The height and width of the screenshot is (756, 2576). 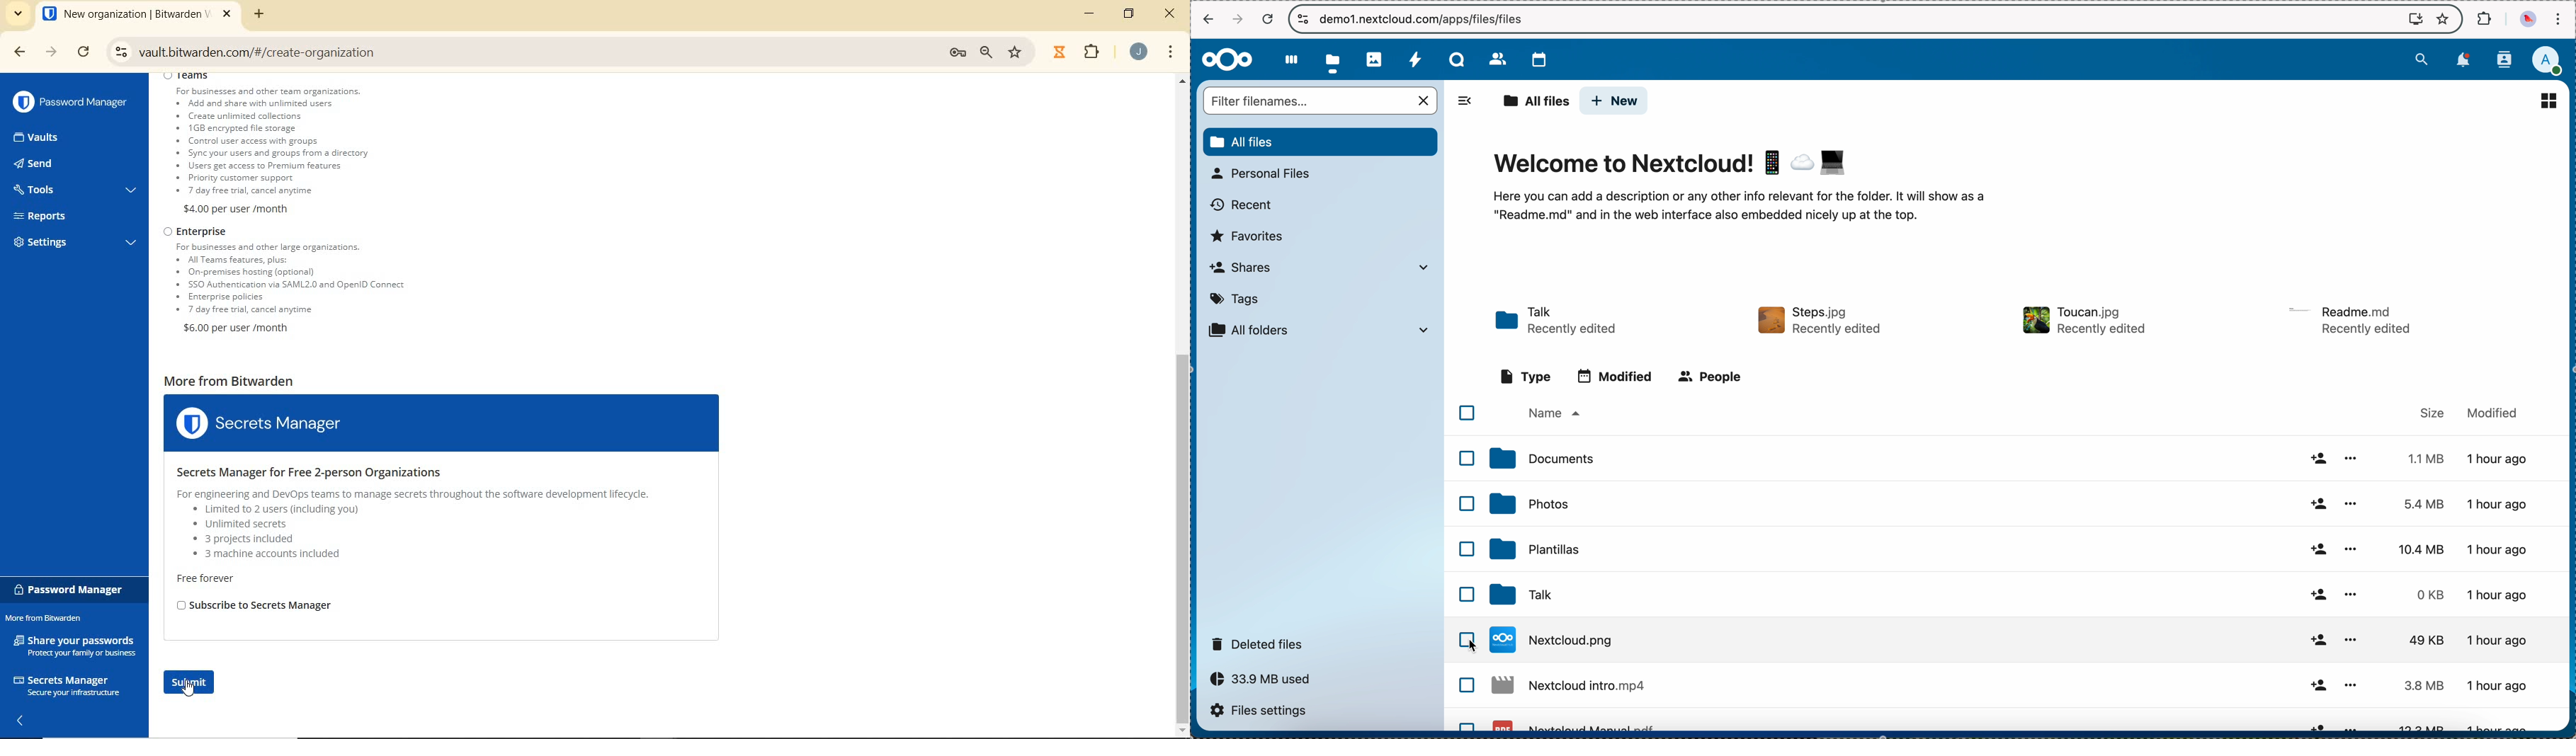 I want to click on photos, so click(x=1375, y=58).